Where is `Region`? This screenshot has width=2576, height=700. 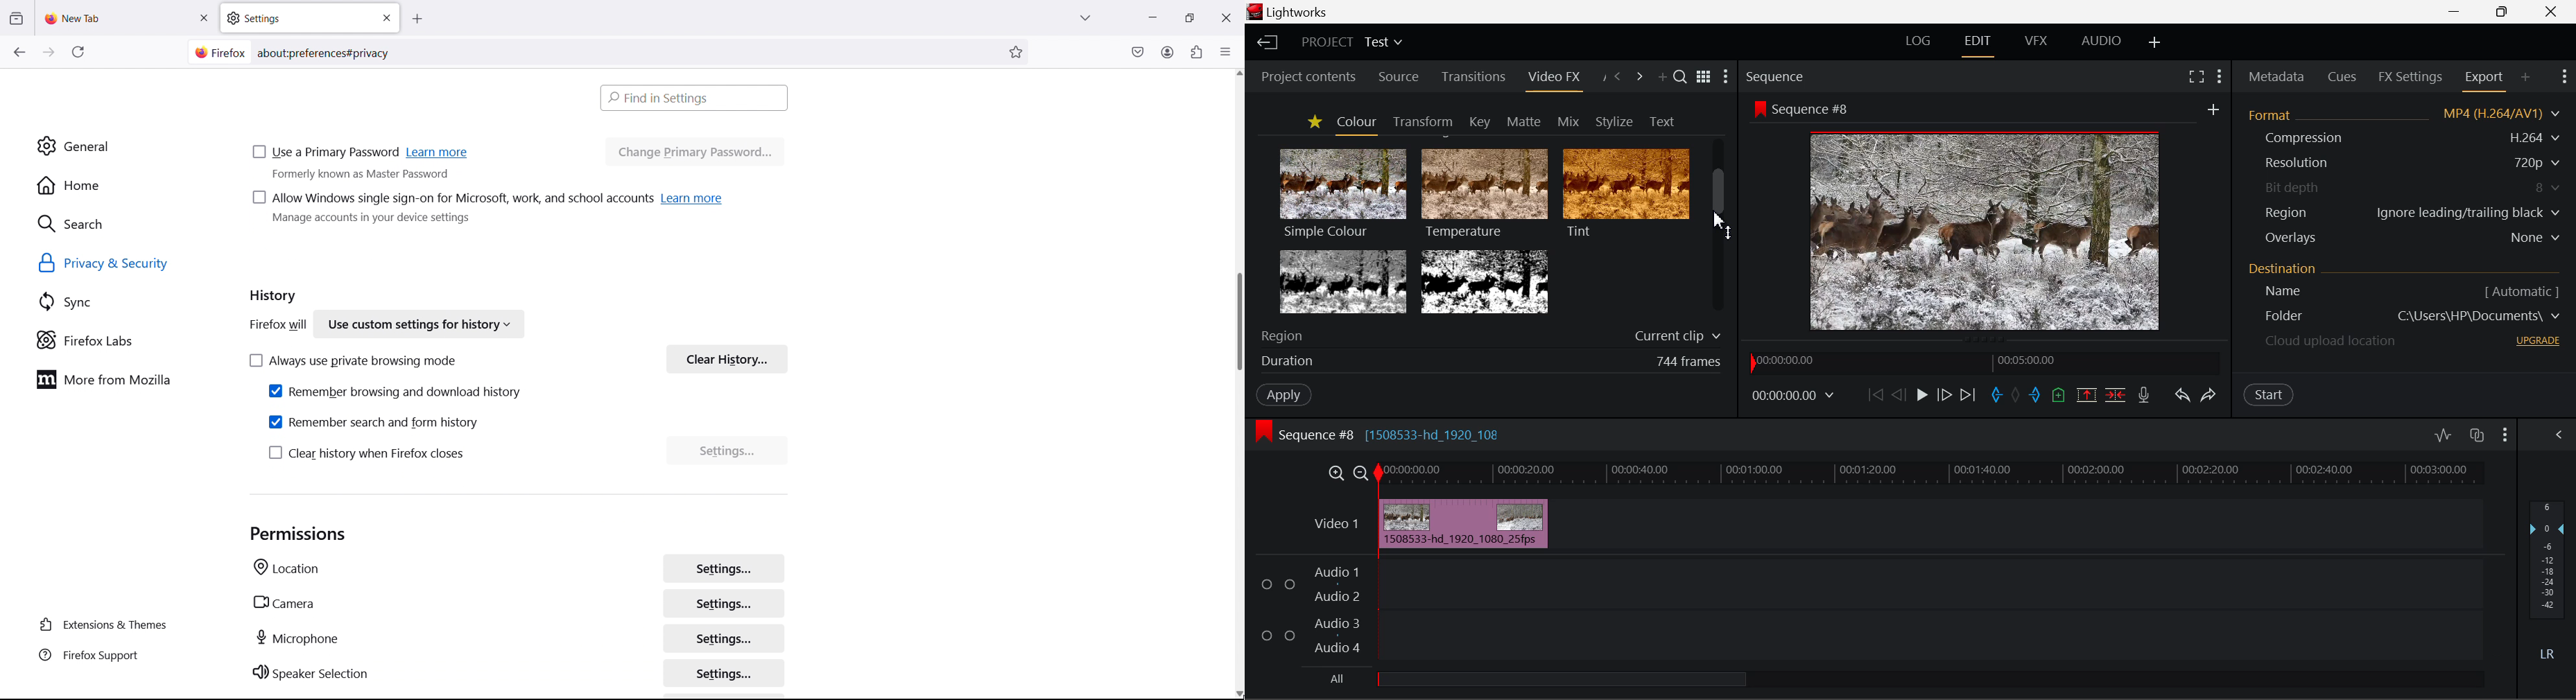
Region is located at coordinates (2288, 212).